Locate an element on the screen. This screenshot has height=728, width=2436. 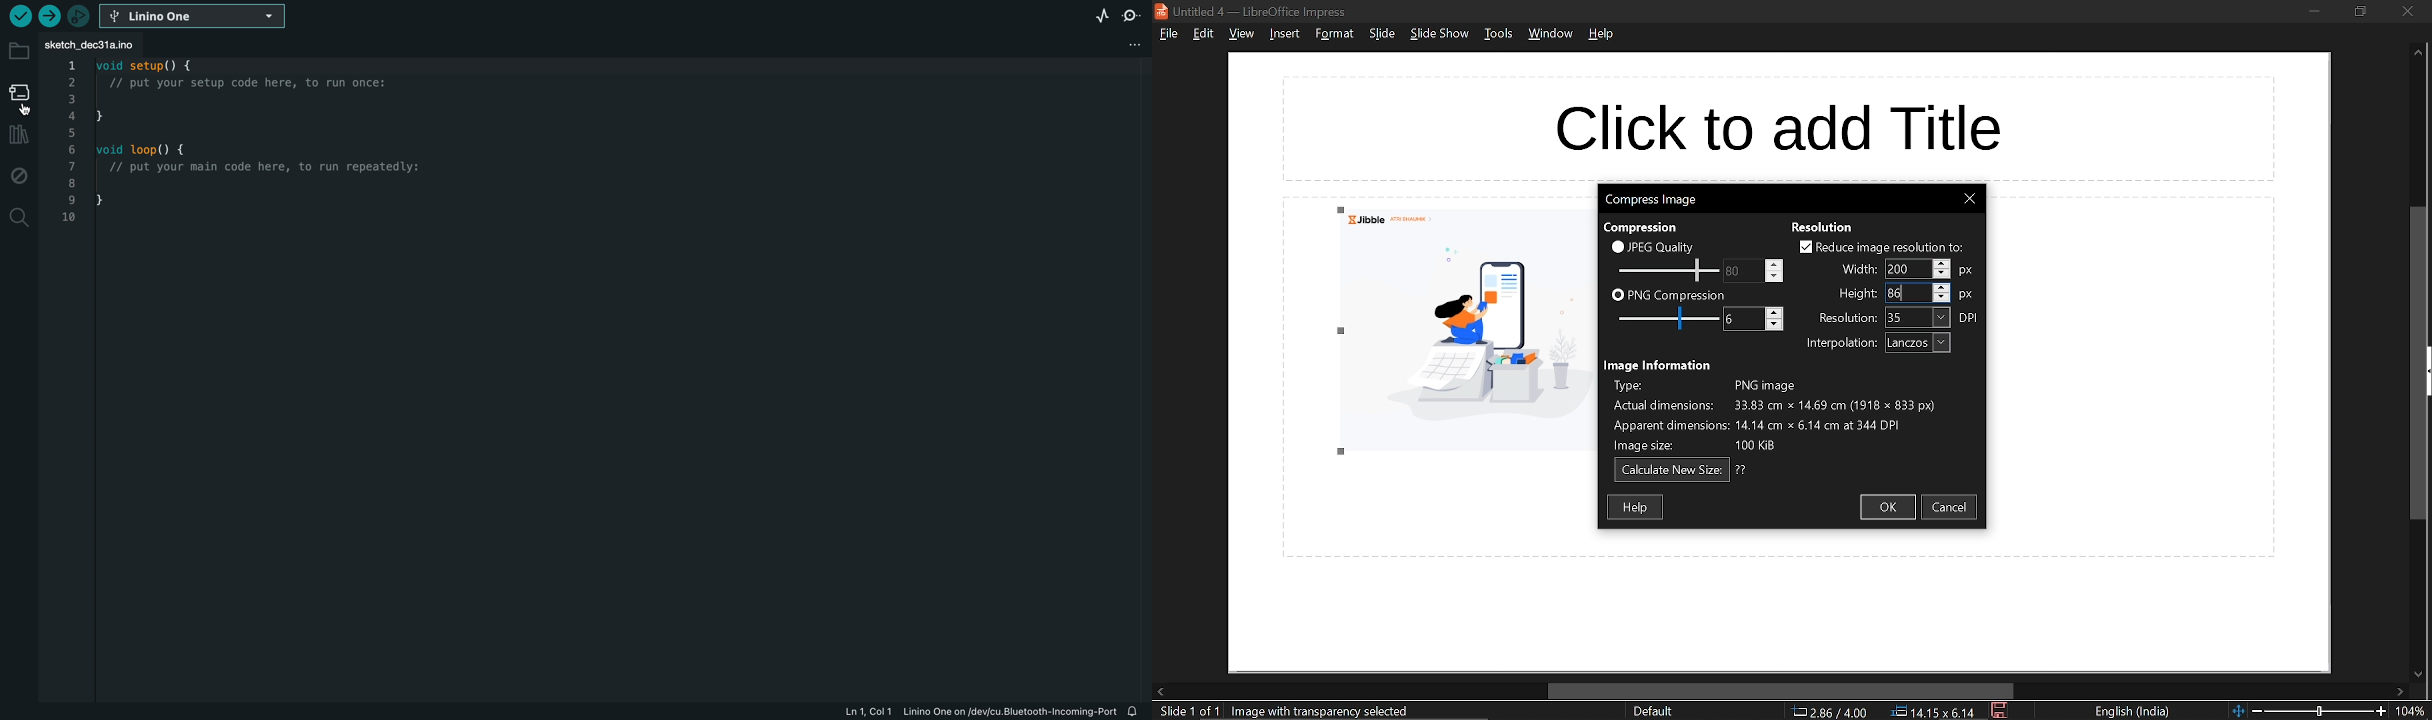
horizontal scrollbar is located at coordinates (1782, 691).